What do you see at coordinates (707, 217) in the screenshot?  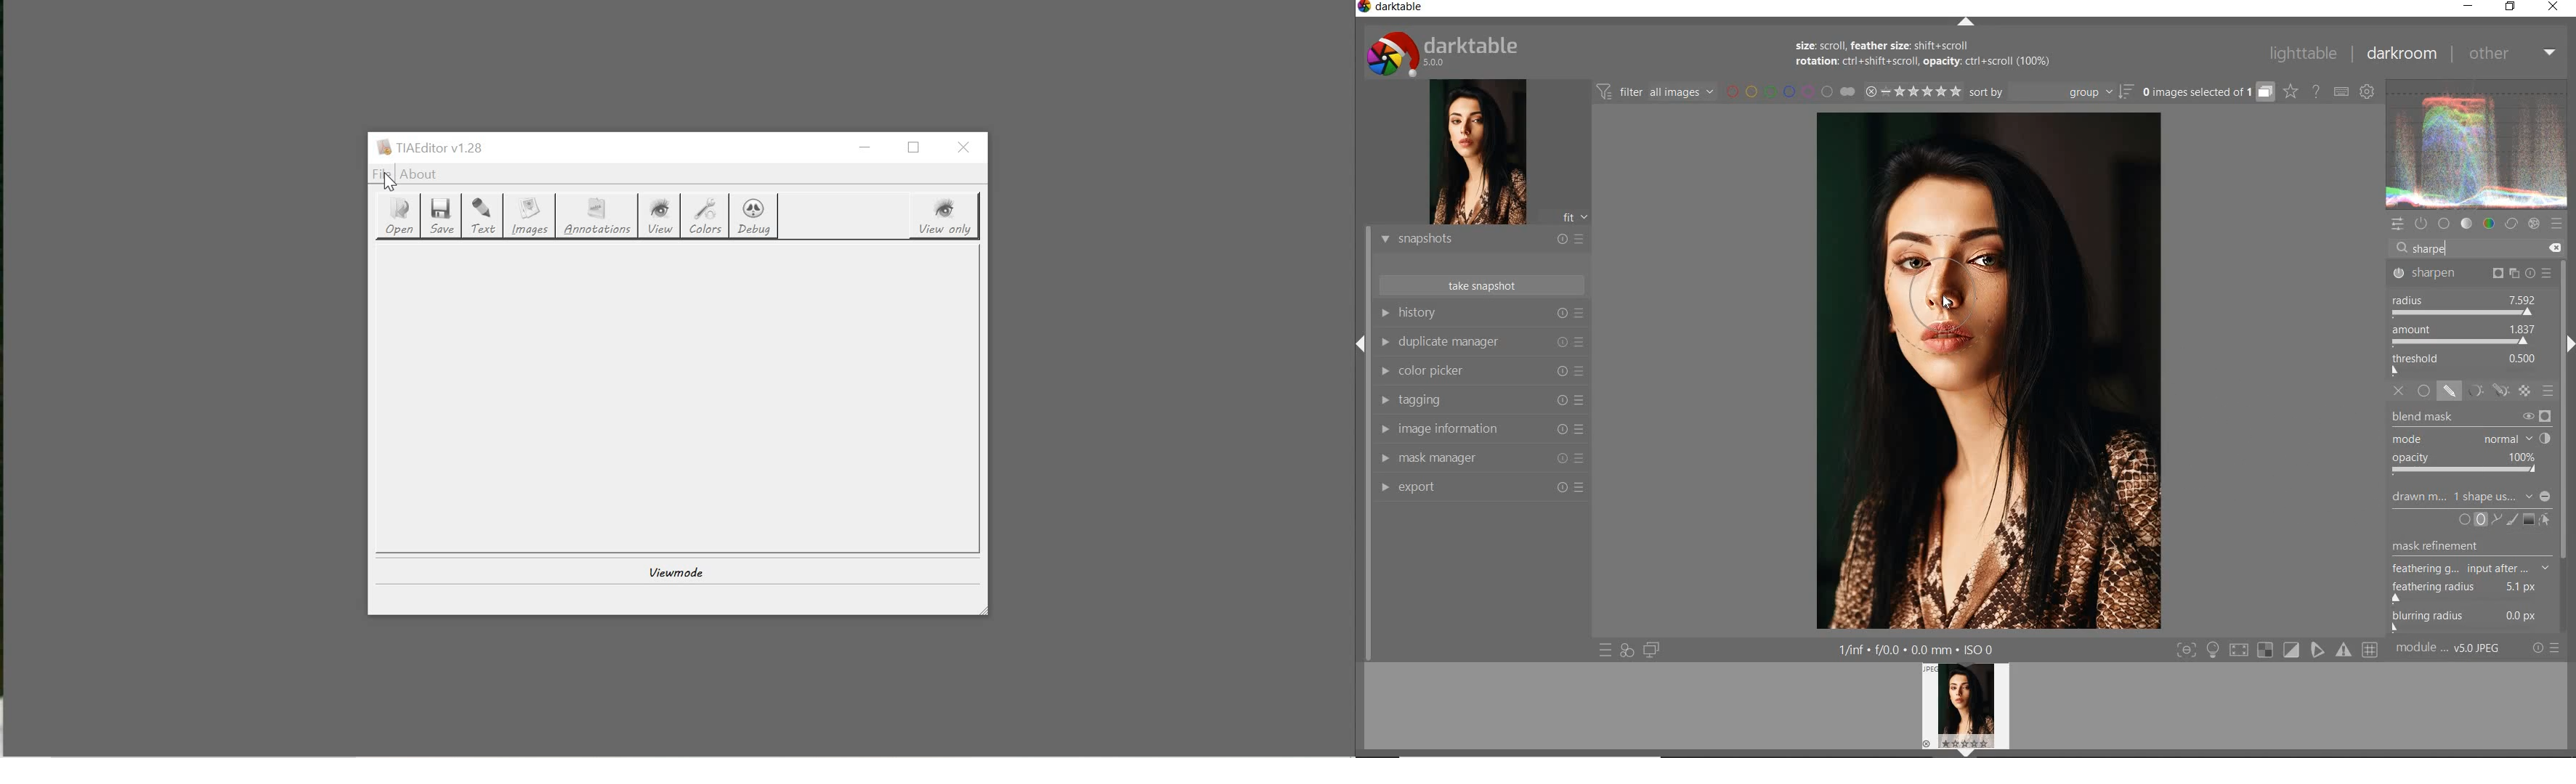 I see `colors` at bounding box center [707, 217].